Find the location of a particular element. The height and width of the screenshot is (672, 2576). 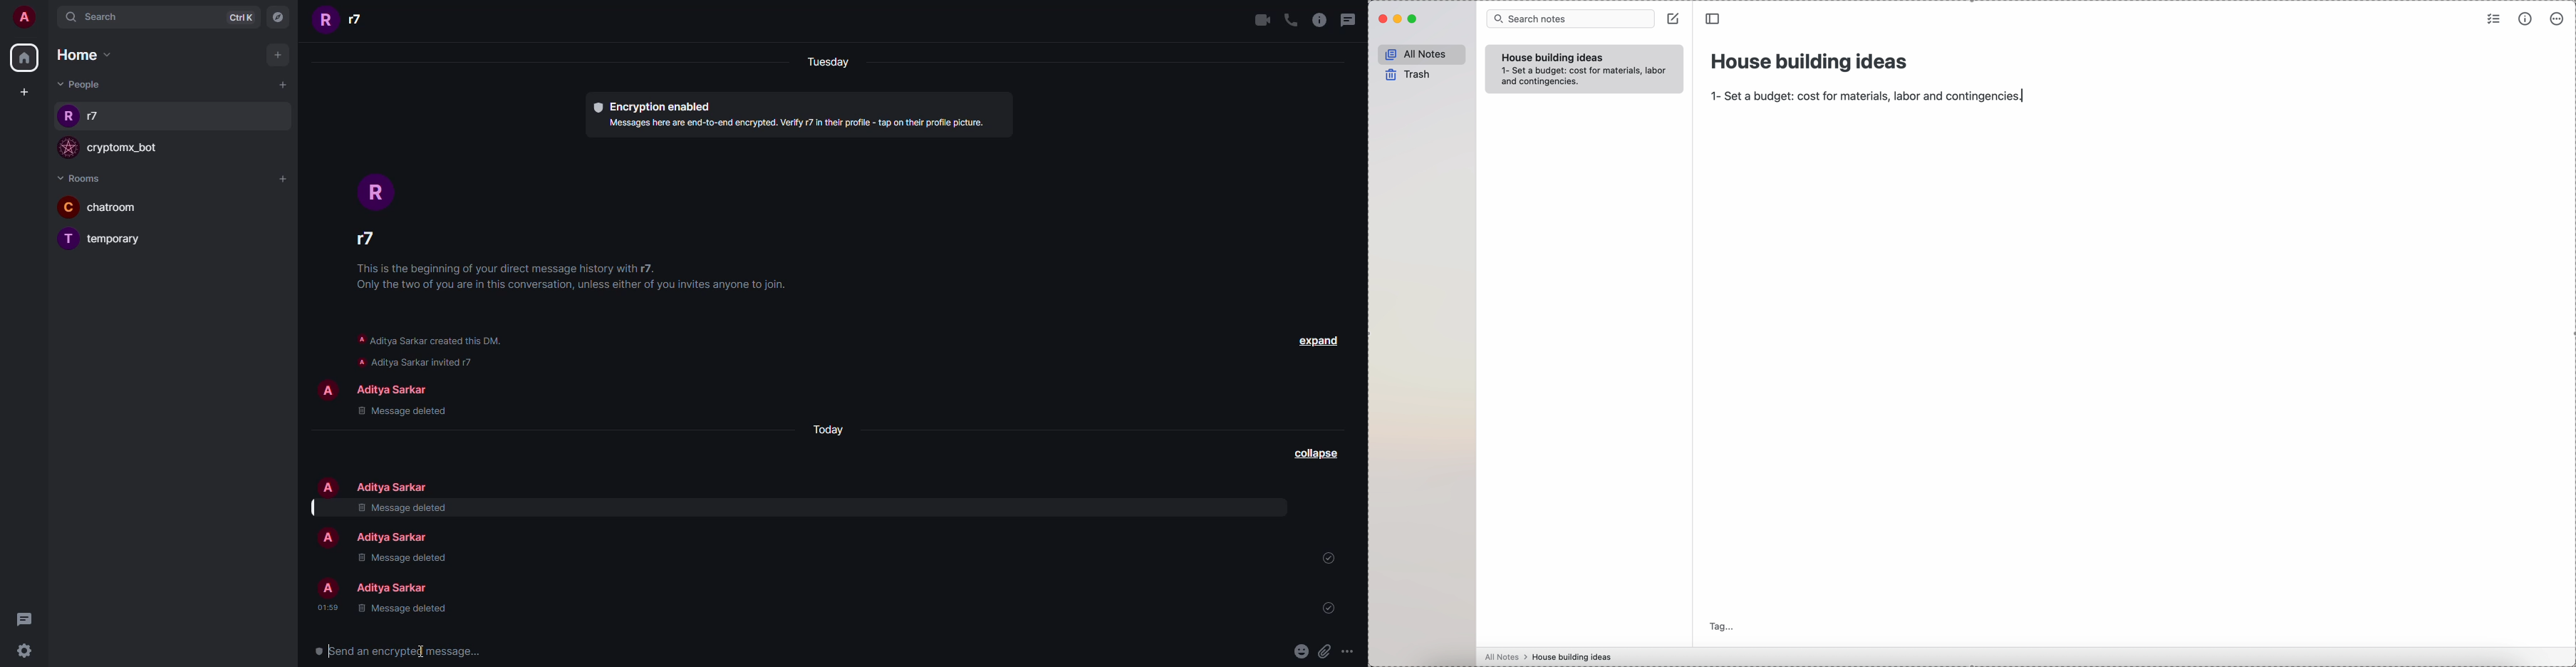

maximize Simplenote is located at coordinates (1416, 19).